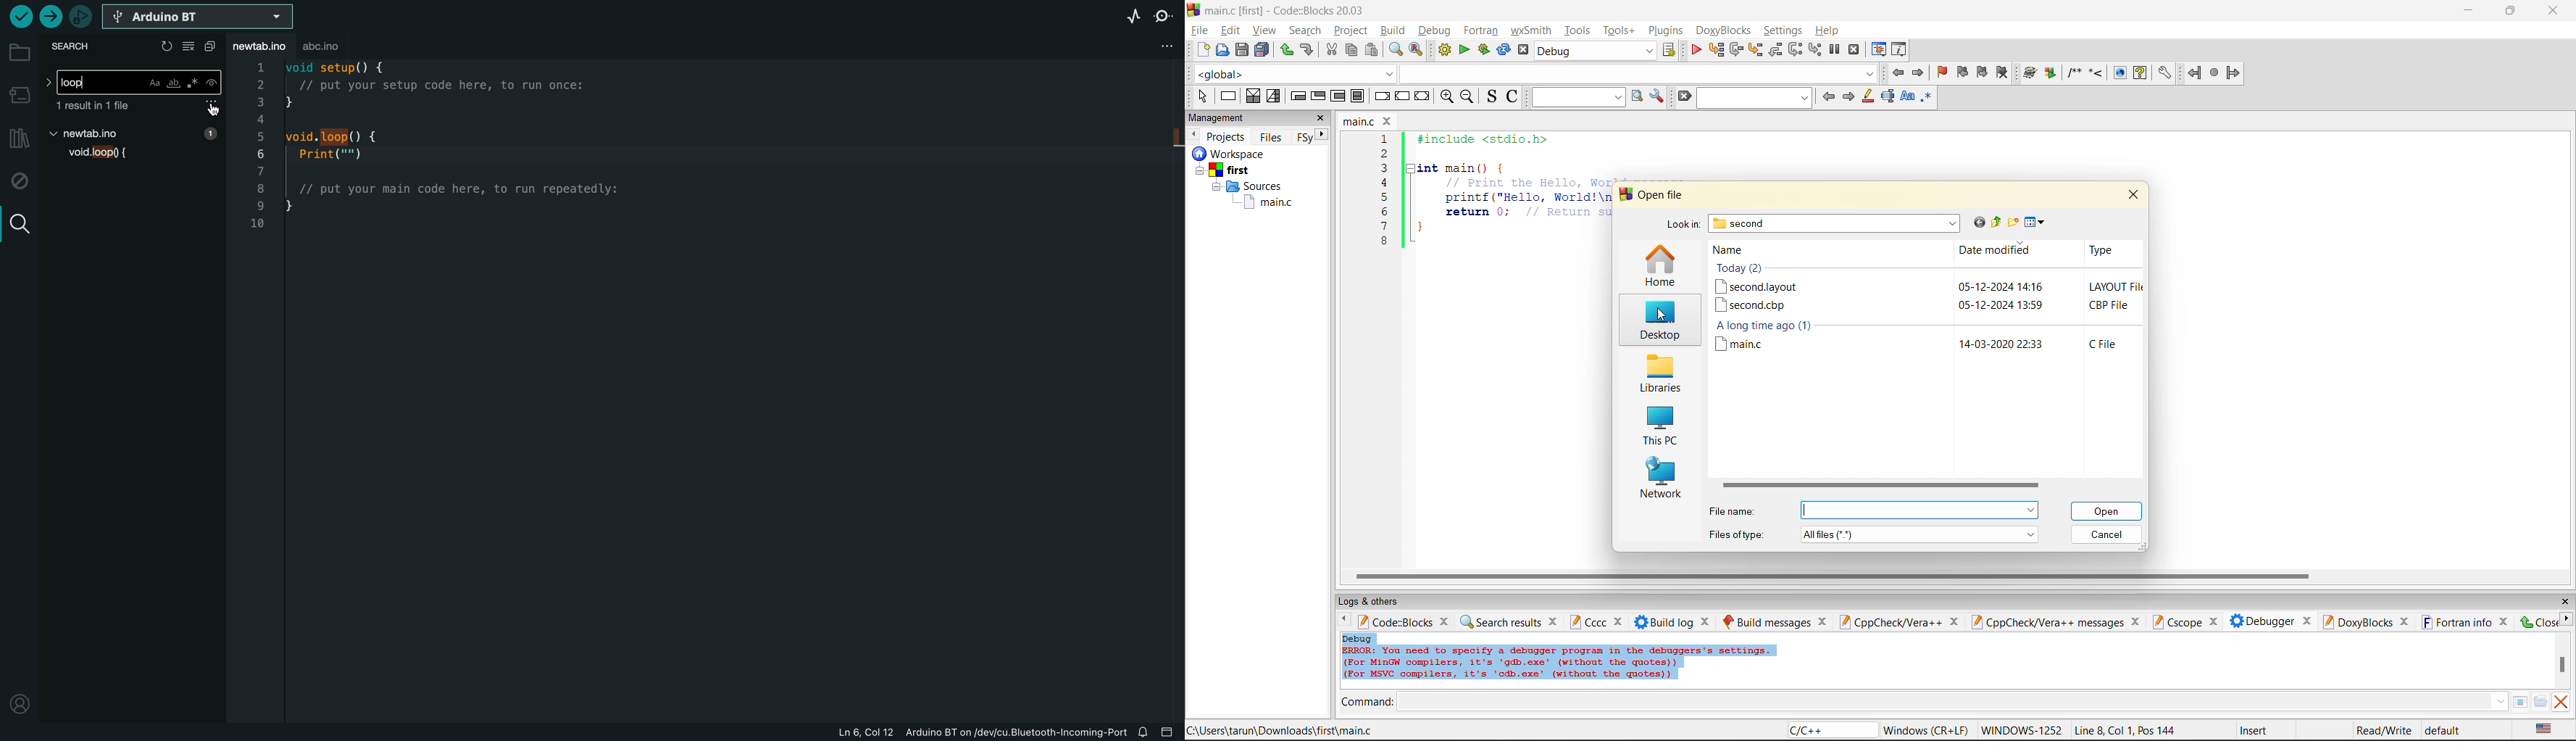 This screenshot has width=2576, height=756. Describe the element at coordinates (1484, 50) in the screenshot. I see `build and run` at that location.